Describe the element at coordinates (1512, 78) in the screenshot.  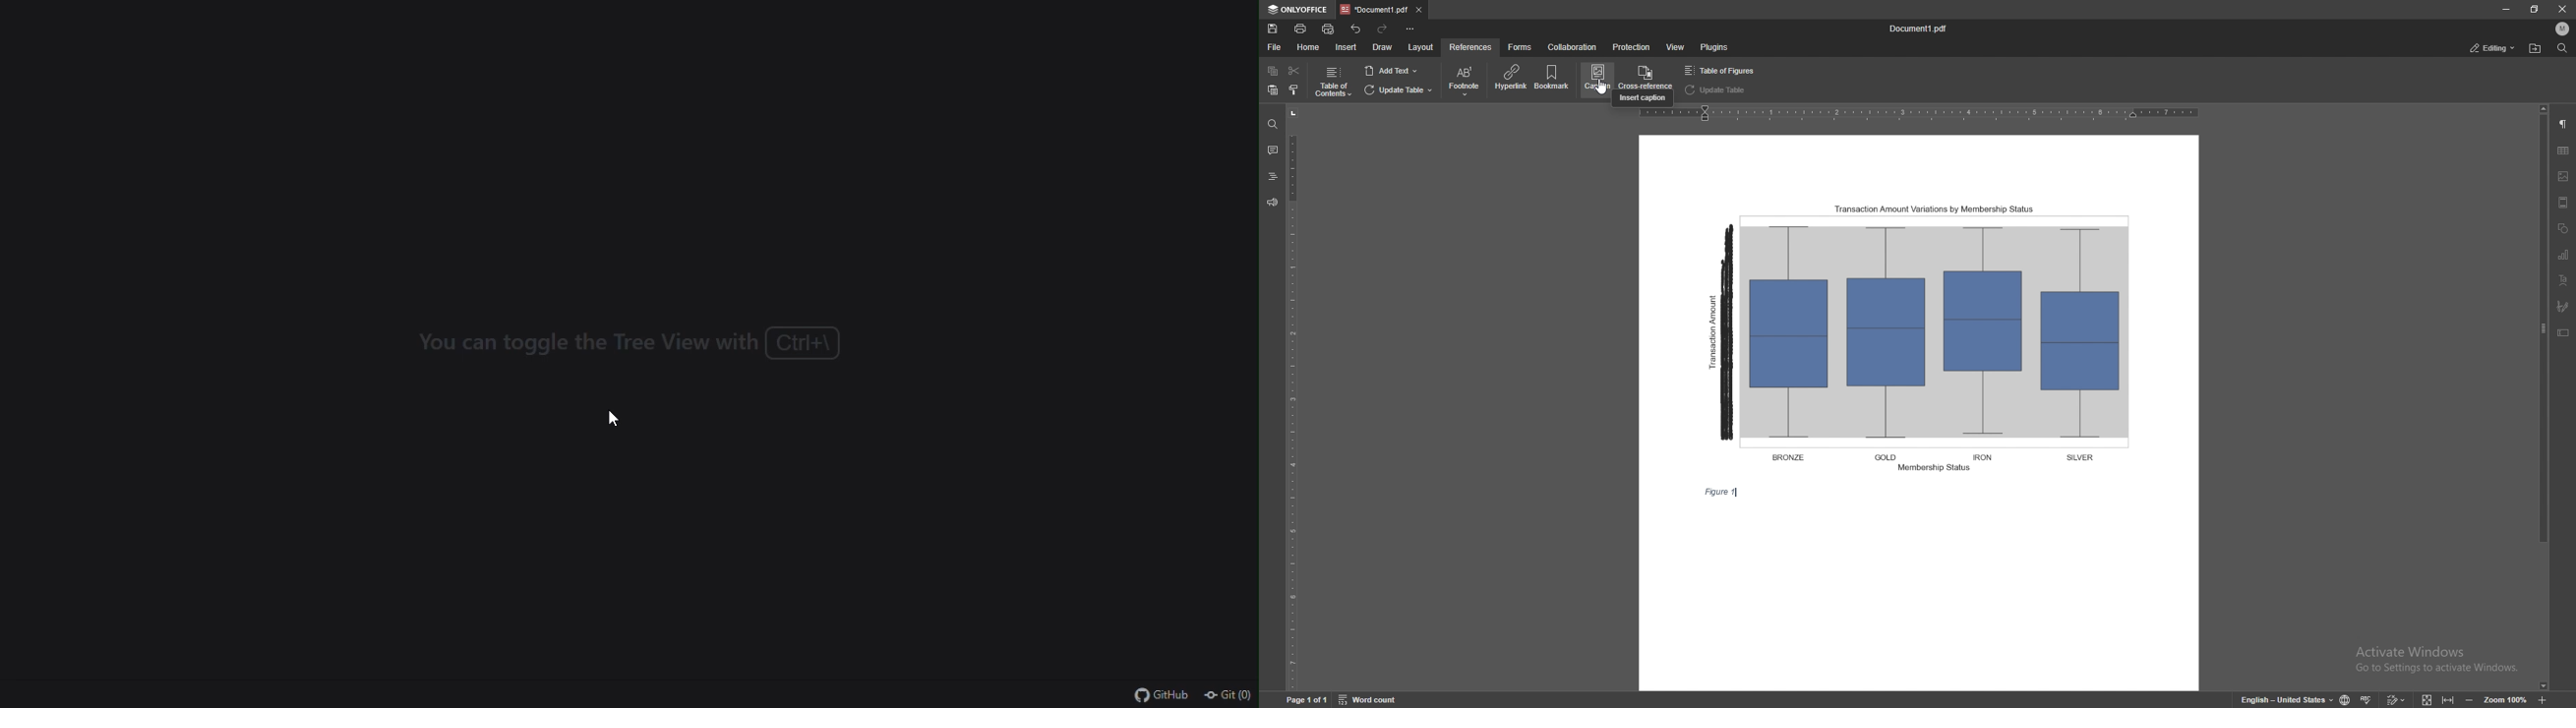
I see `hyperlink` at that location.